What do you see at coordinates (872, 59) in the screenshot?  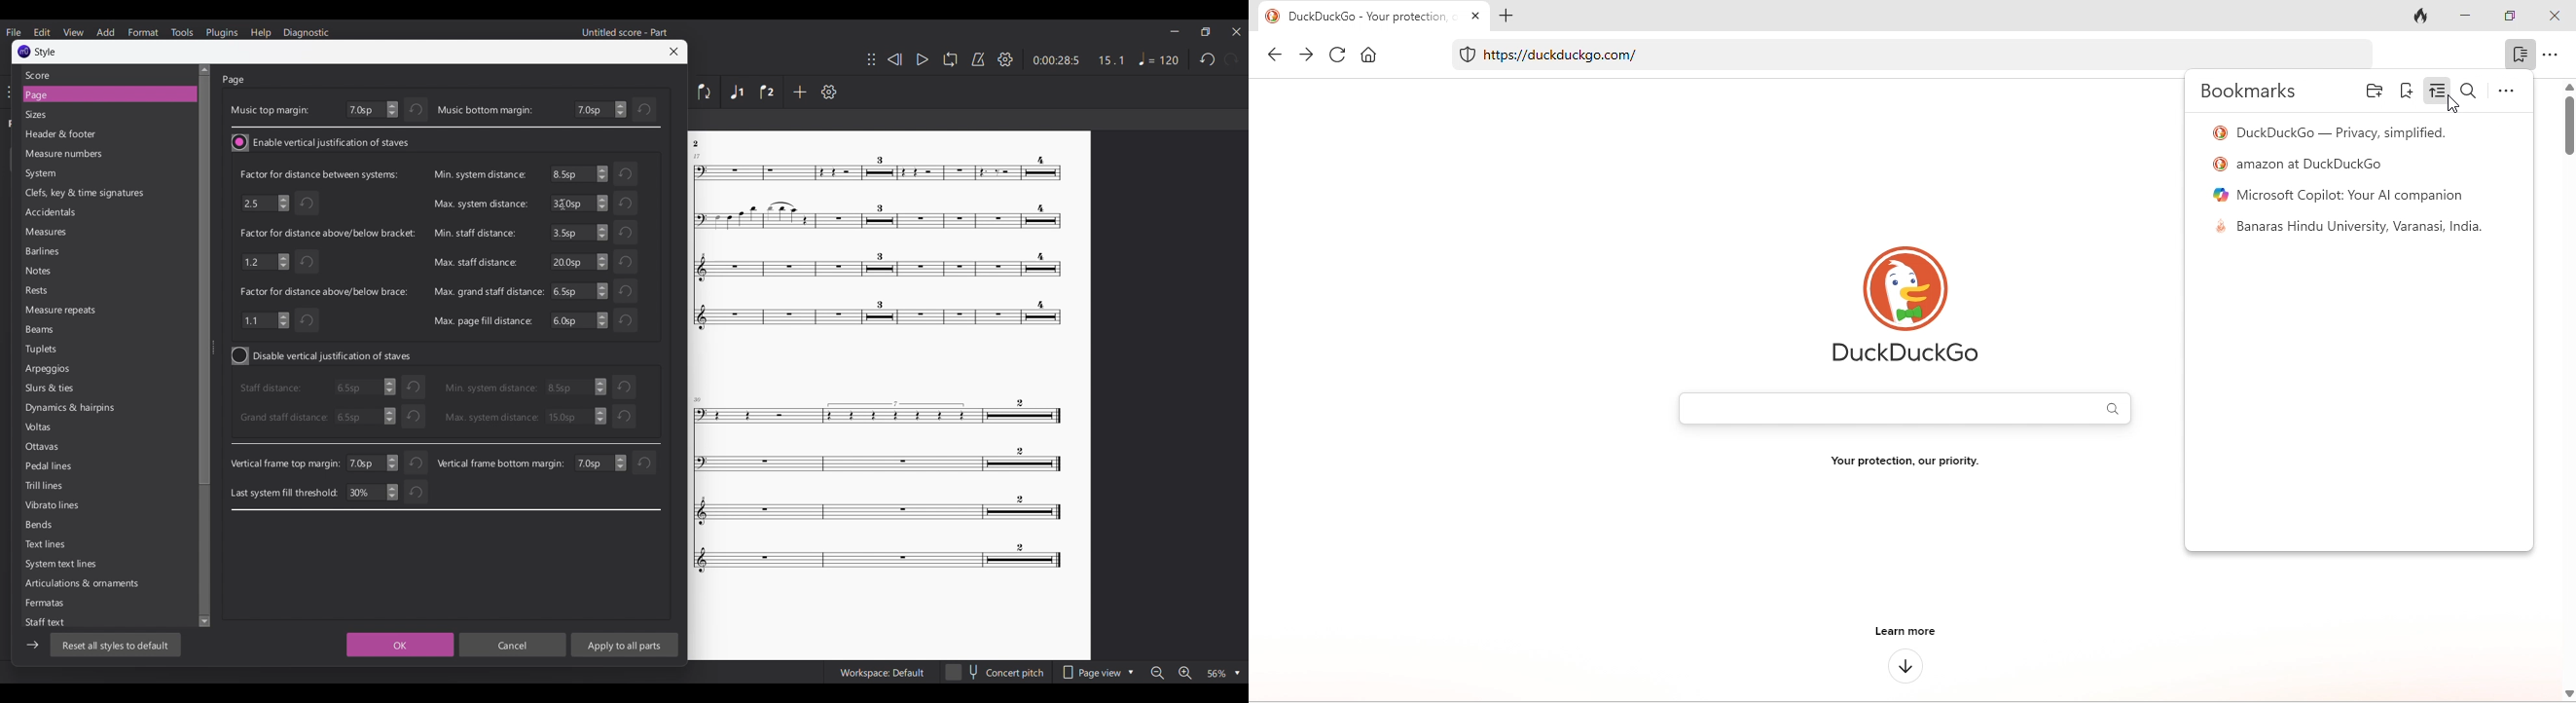 I see `Change toolbar position` at bounding box center [872, 59].